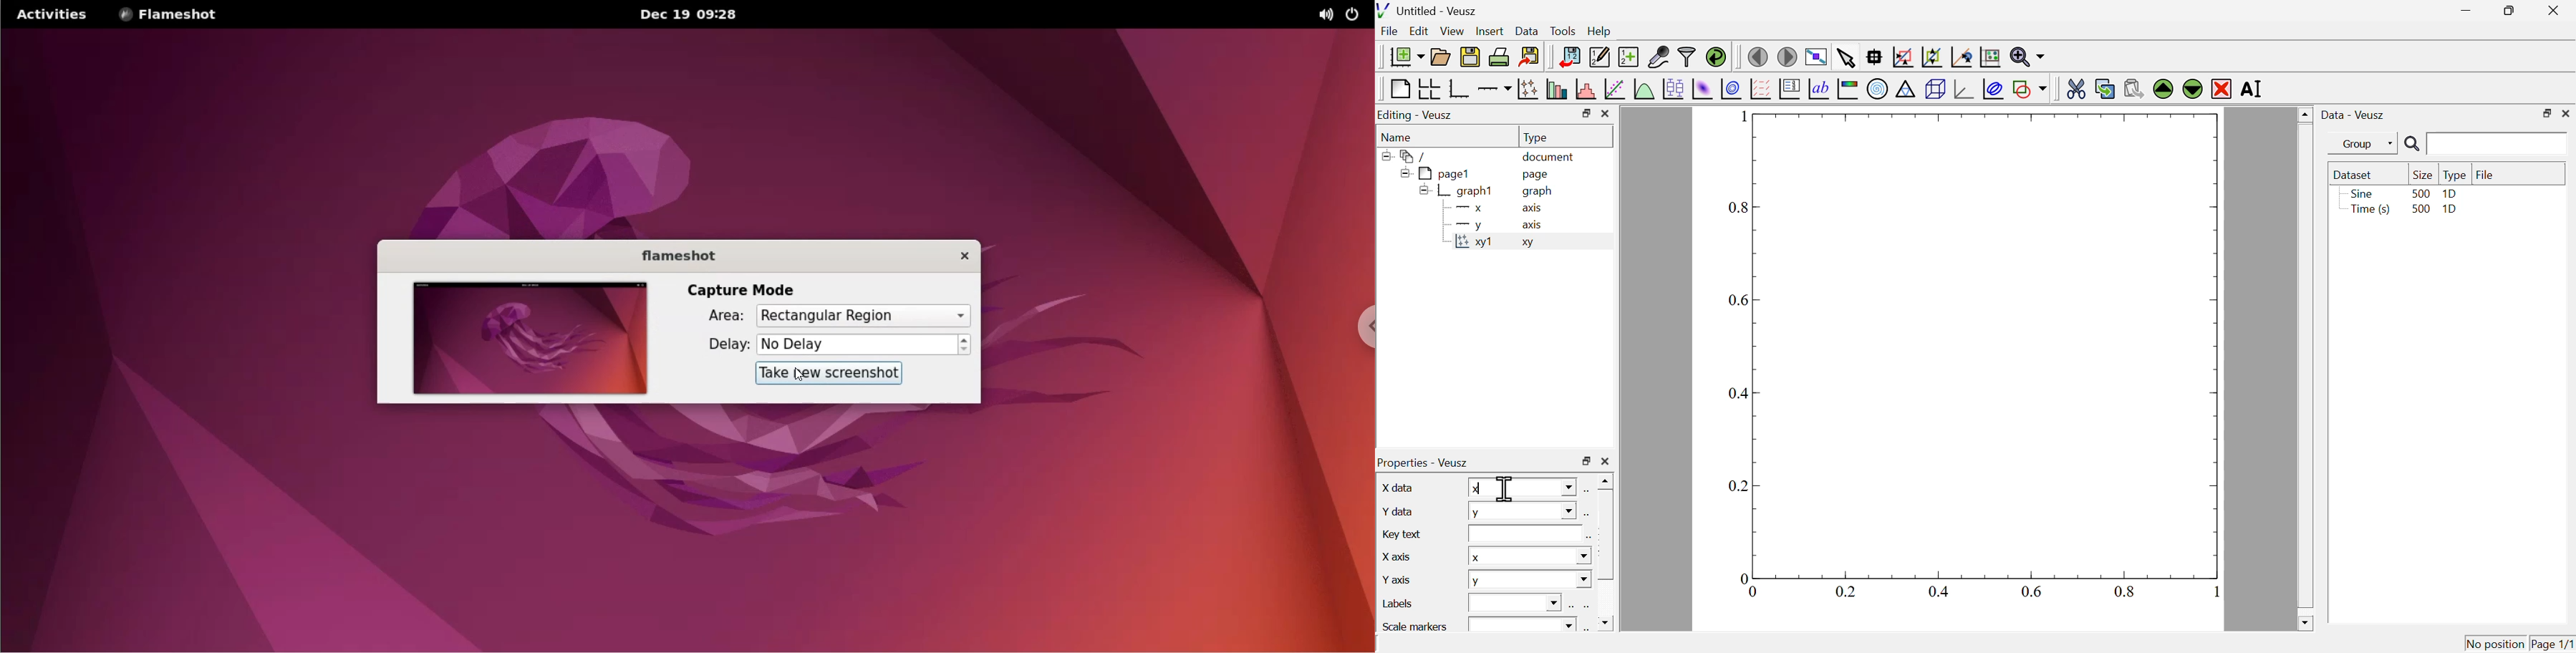  Describe the element at coordinates (2455, 175) in the screenshot. I see `type` at that location.